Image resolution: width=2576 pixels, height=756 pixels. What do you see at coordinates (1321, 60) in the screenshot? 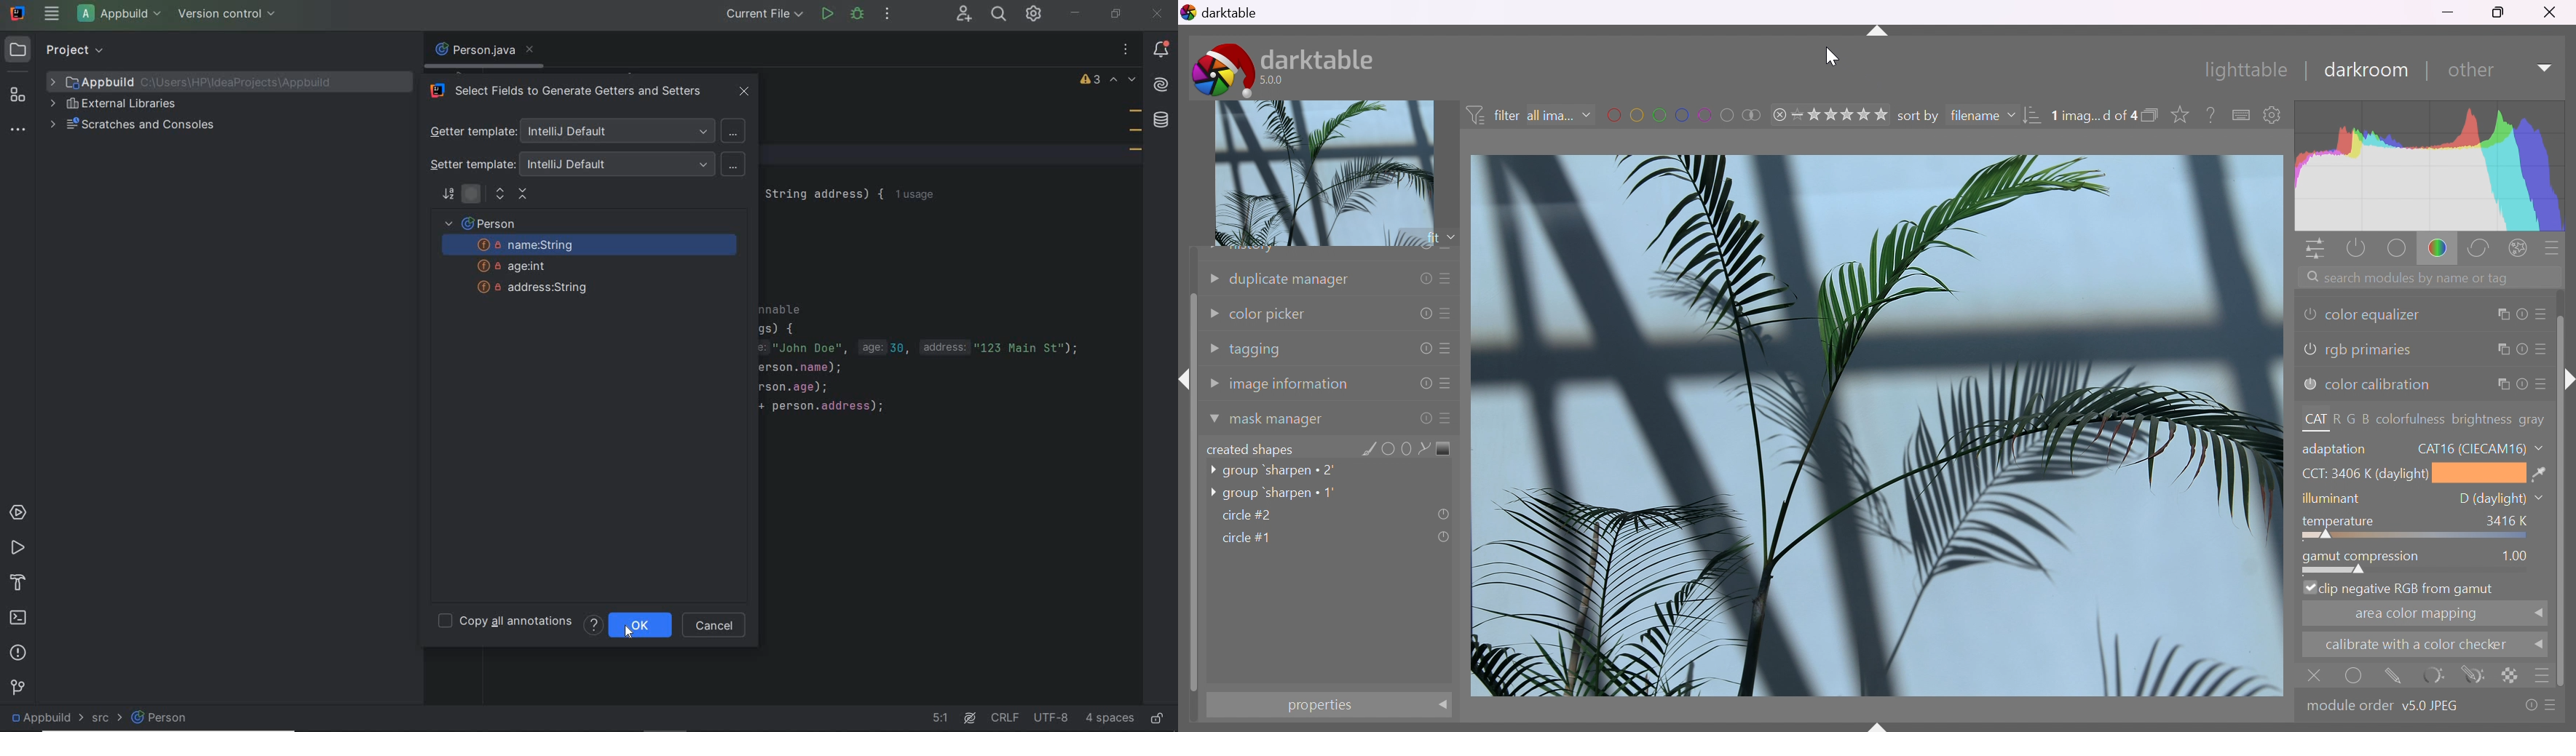
I see `darktable` at bounding box center [1321, 60].